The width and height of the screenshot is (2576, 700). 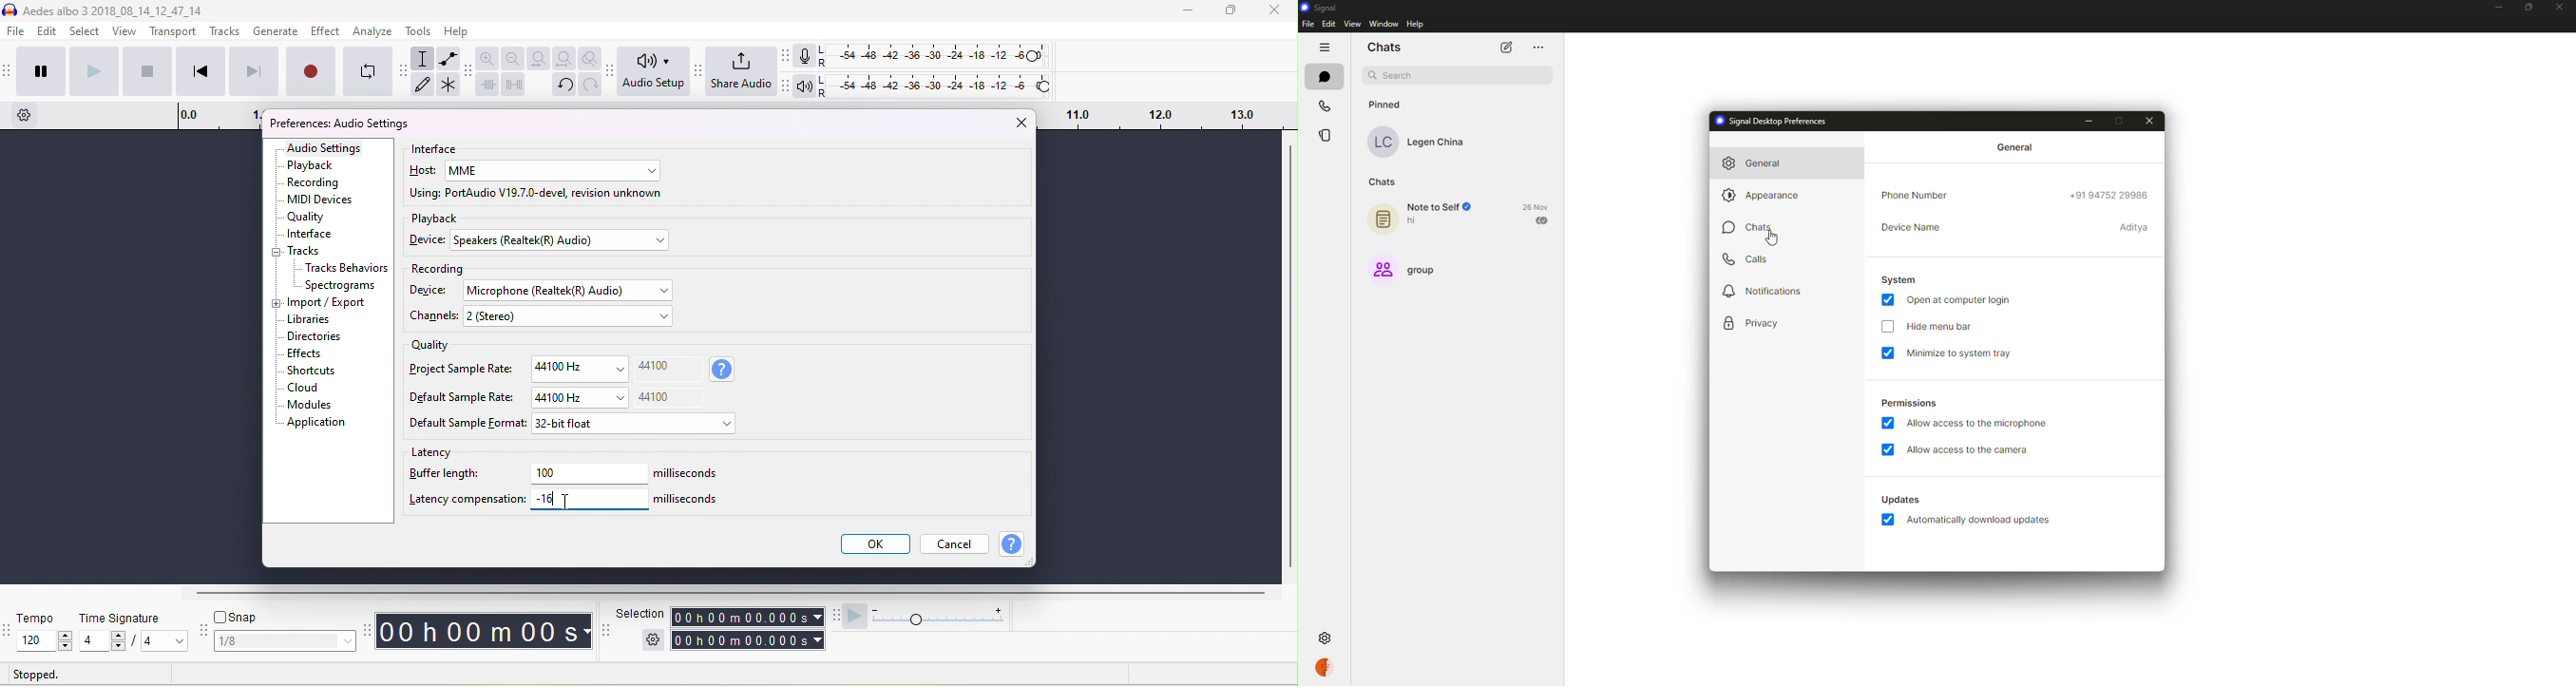 What do you see at coordinates (2090, 121) in the screenshot?
I see `minimize` at bounding box center [2090, 121].